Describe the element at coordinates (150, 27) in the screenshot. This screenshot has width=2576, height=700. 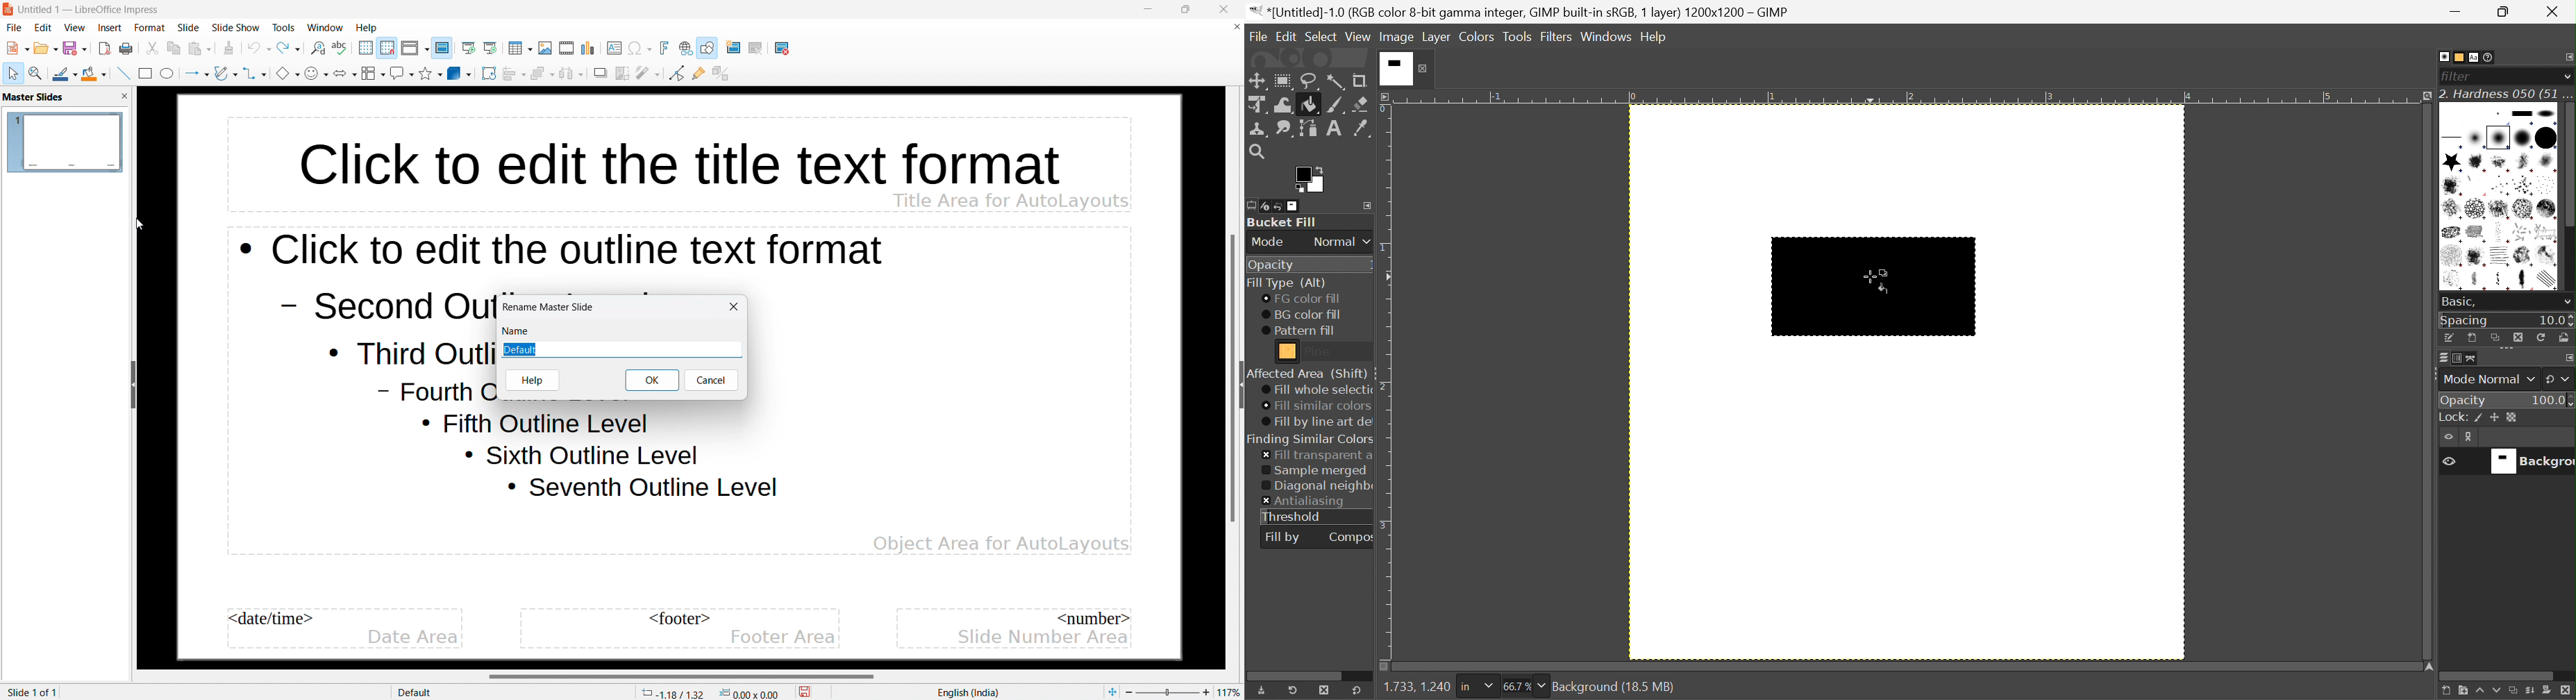
I see `Format` at that location.